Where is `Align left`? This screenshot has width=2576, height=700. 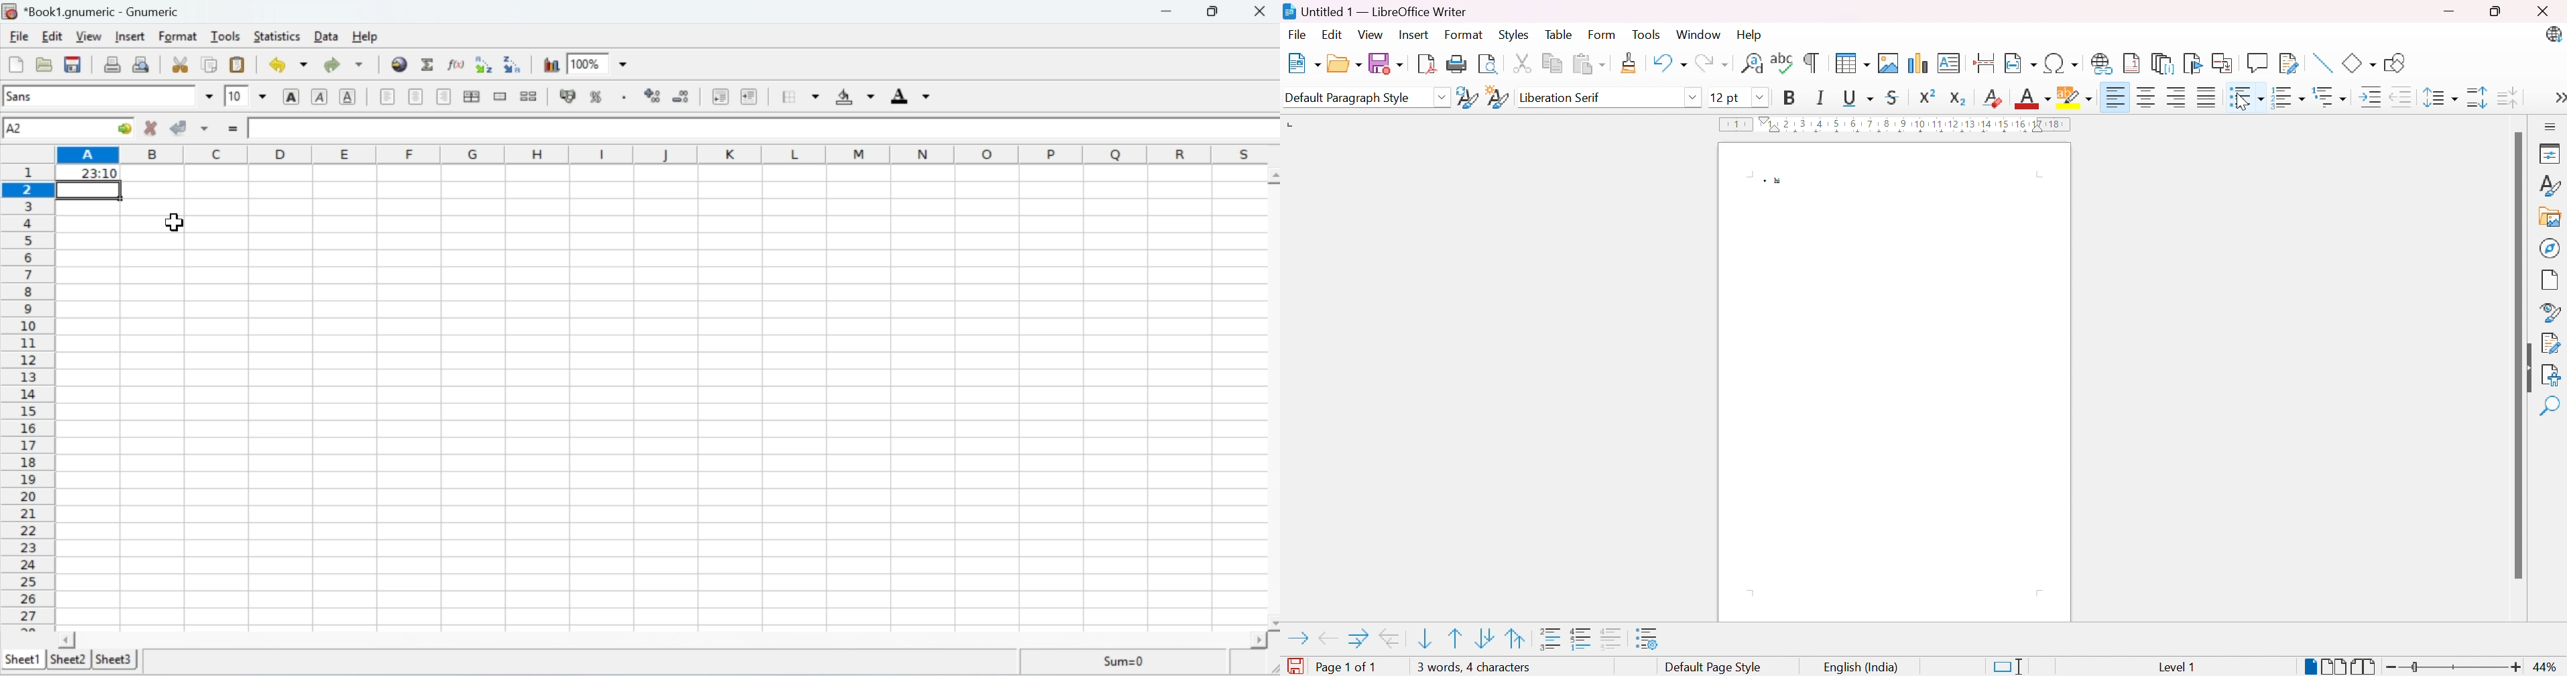 Align left is located at coordinates (2177, 97).